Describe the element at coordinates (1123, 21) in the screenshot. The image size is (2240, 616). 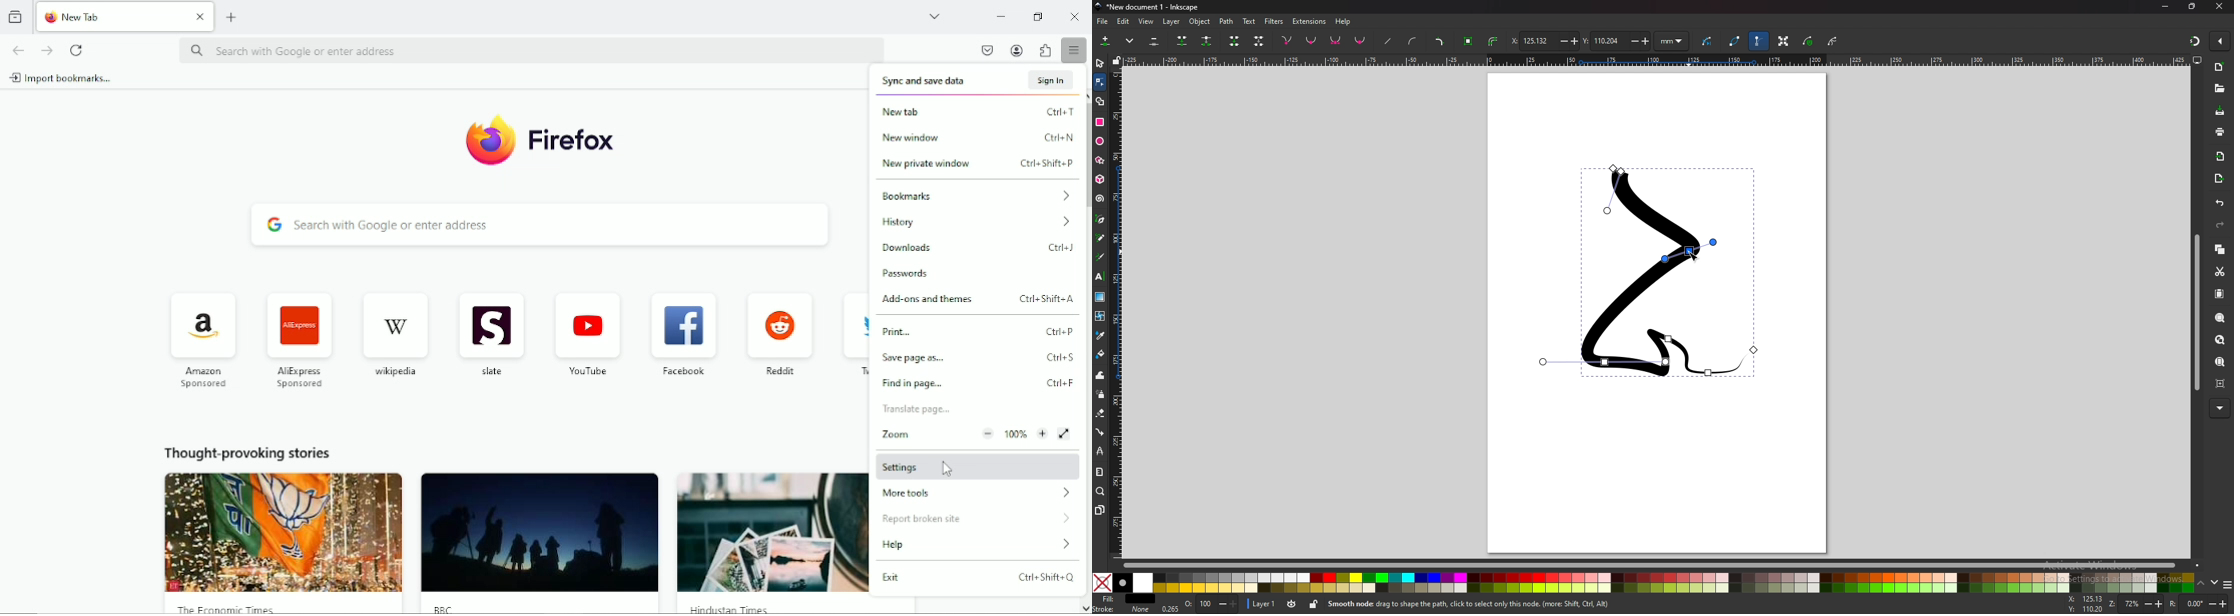
I see `edit` at that location.